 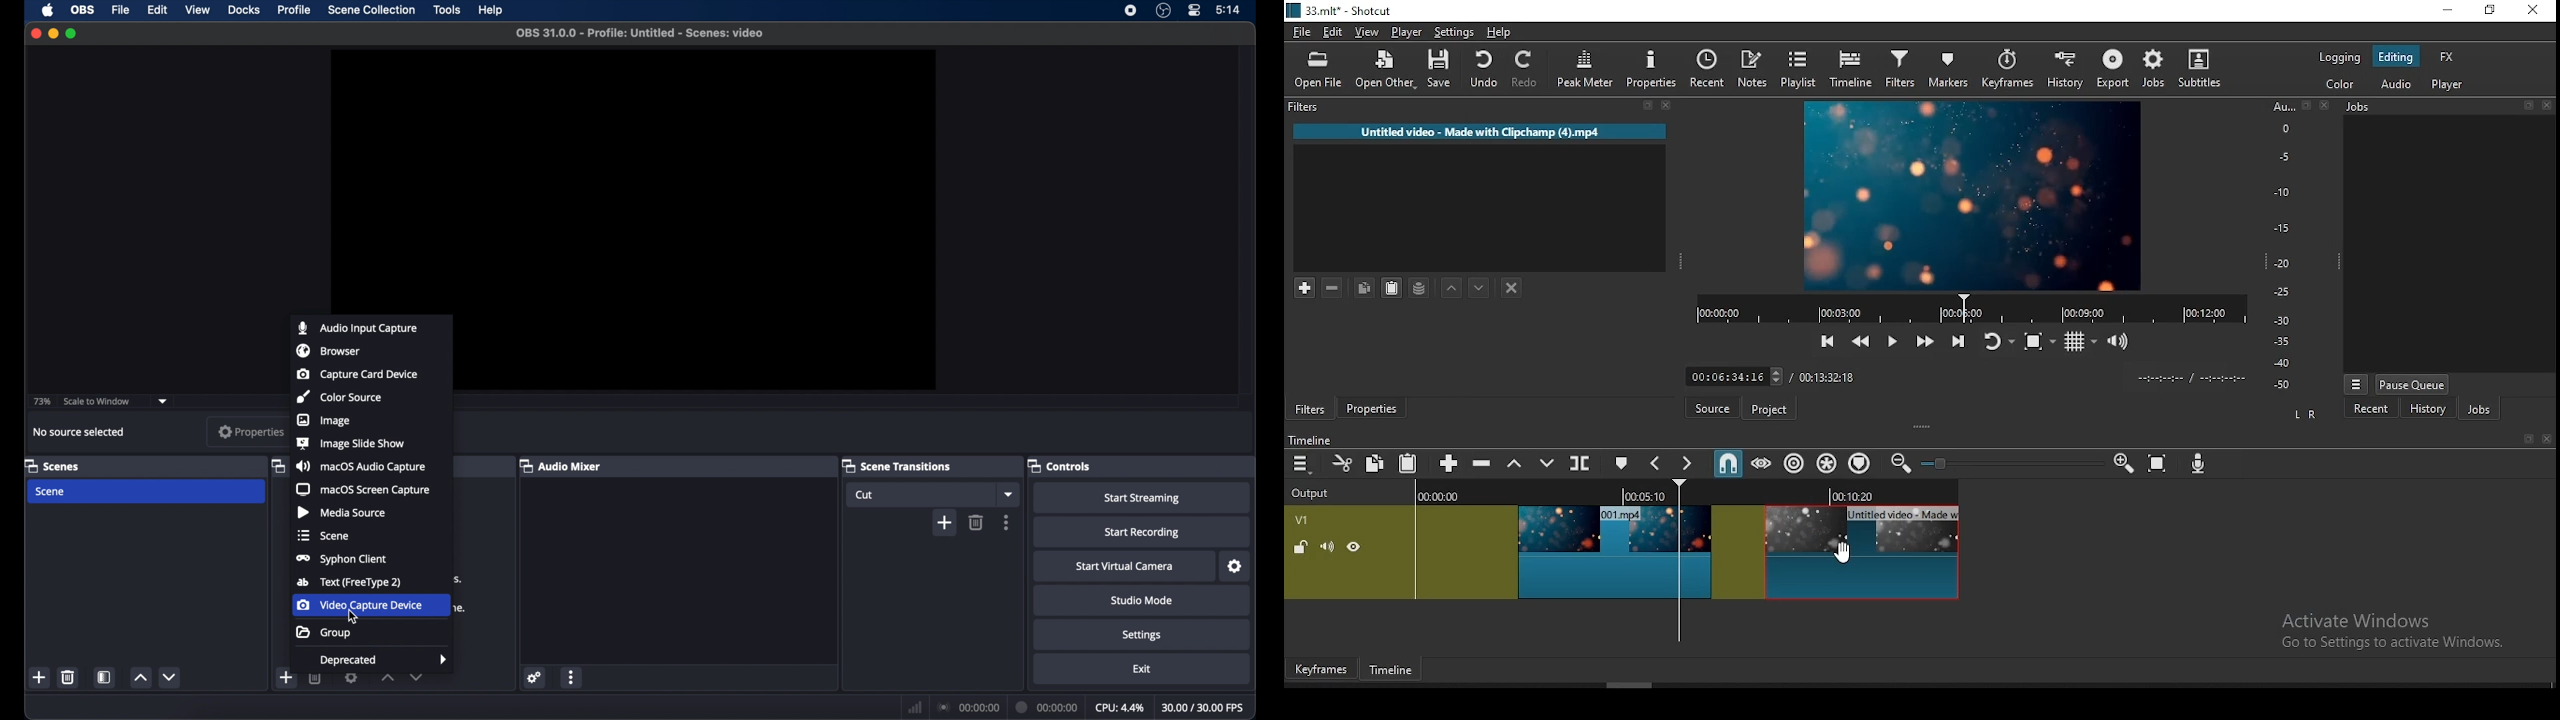 I want to click on filters, so click(x=1899, y=70).